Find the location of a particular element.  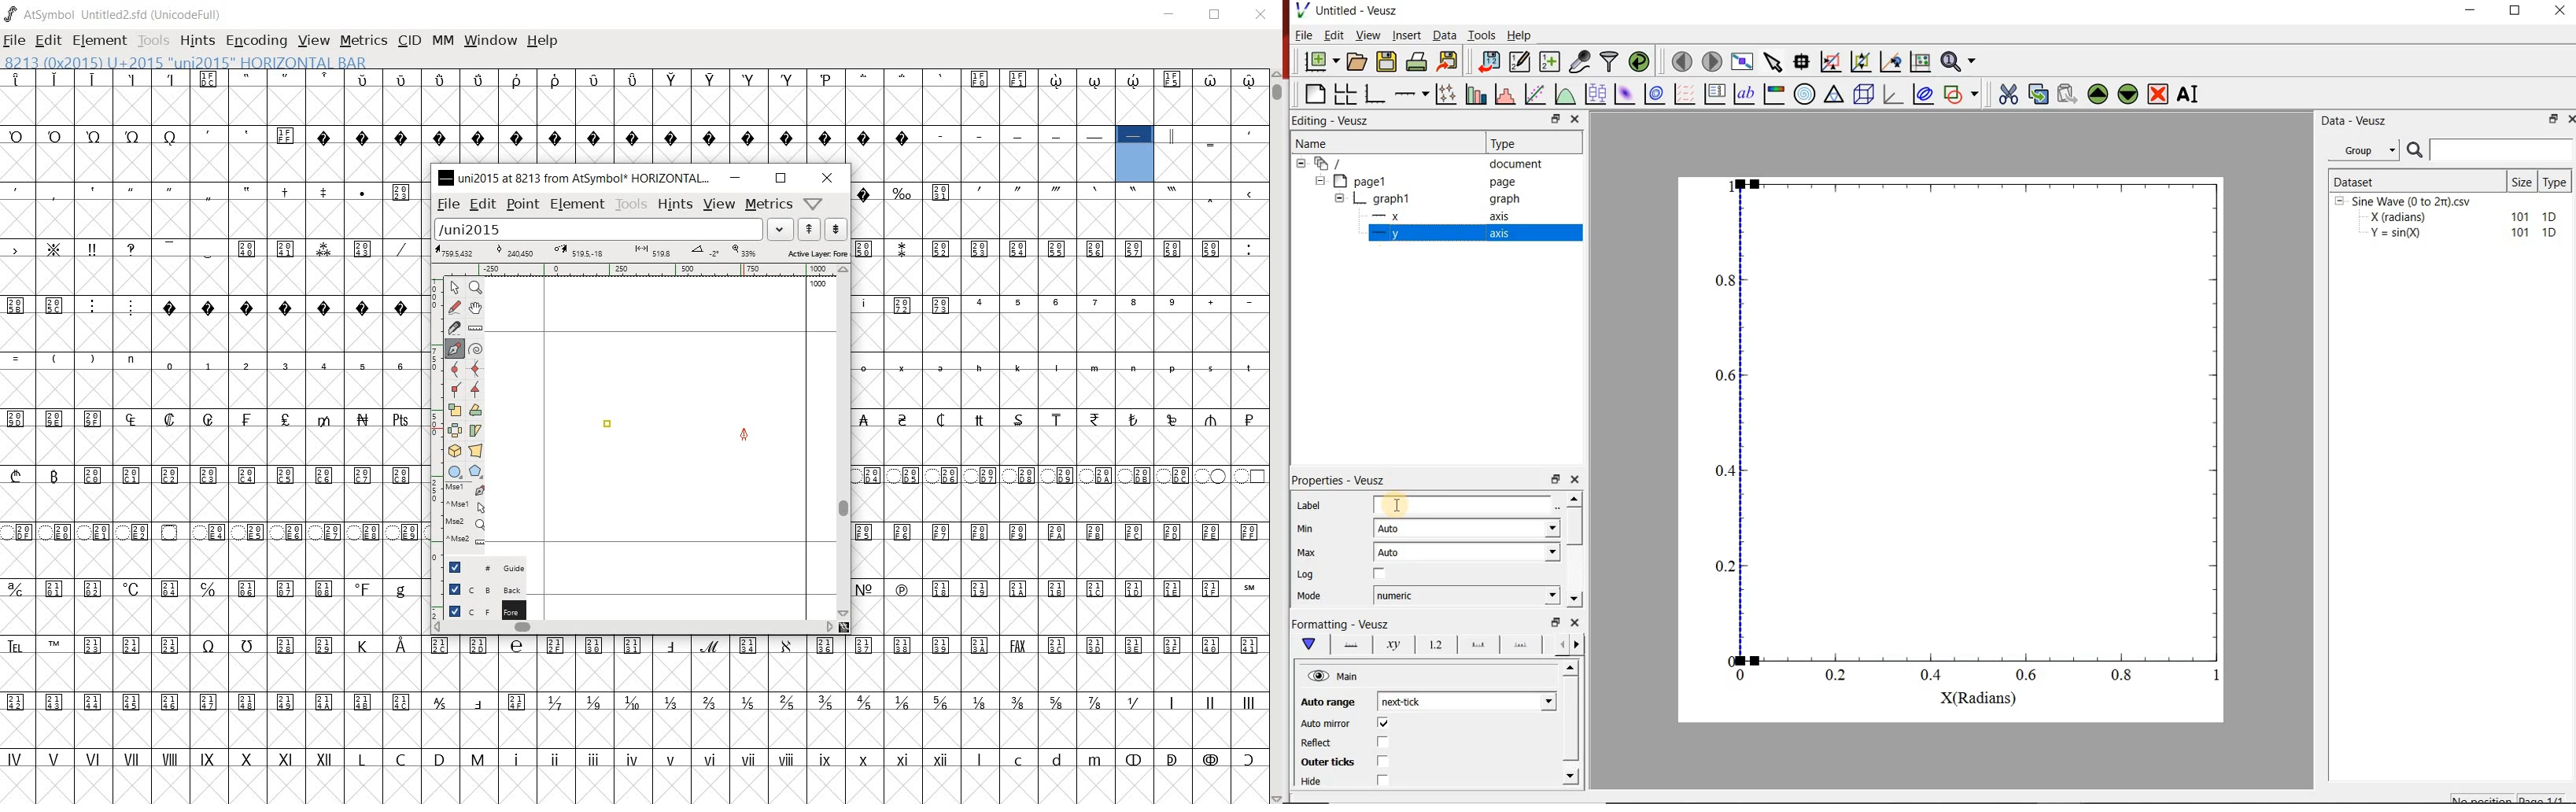

Insert is located at coordinates (1407, 35).